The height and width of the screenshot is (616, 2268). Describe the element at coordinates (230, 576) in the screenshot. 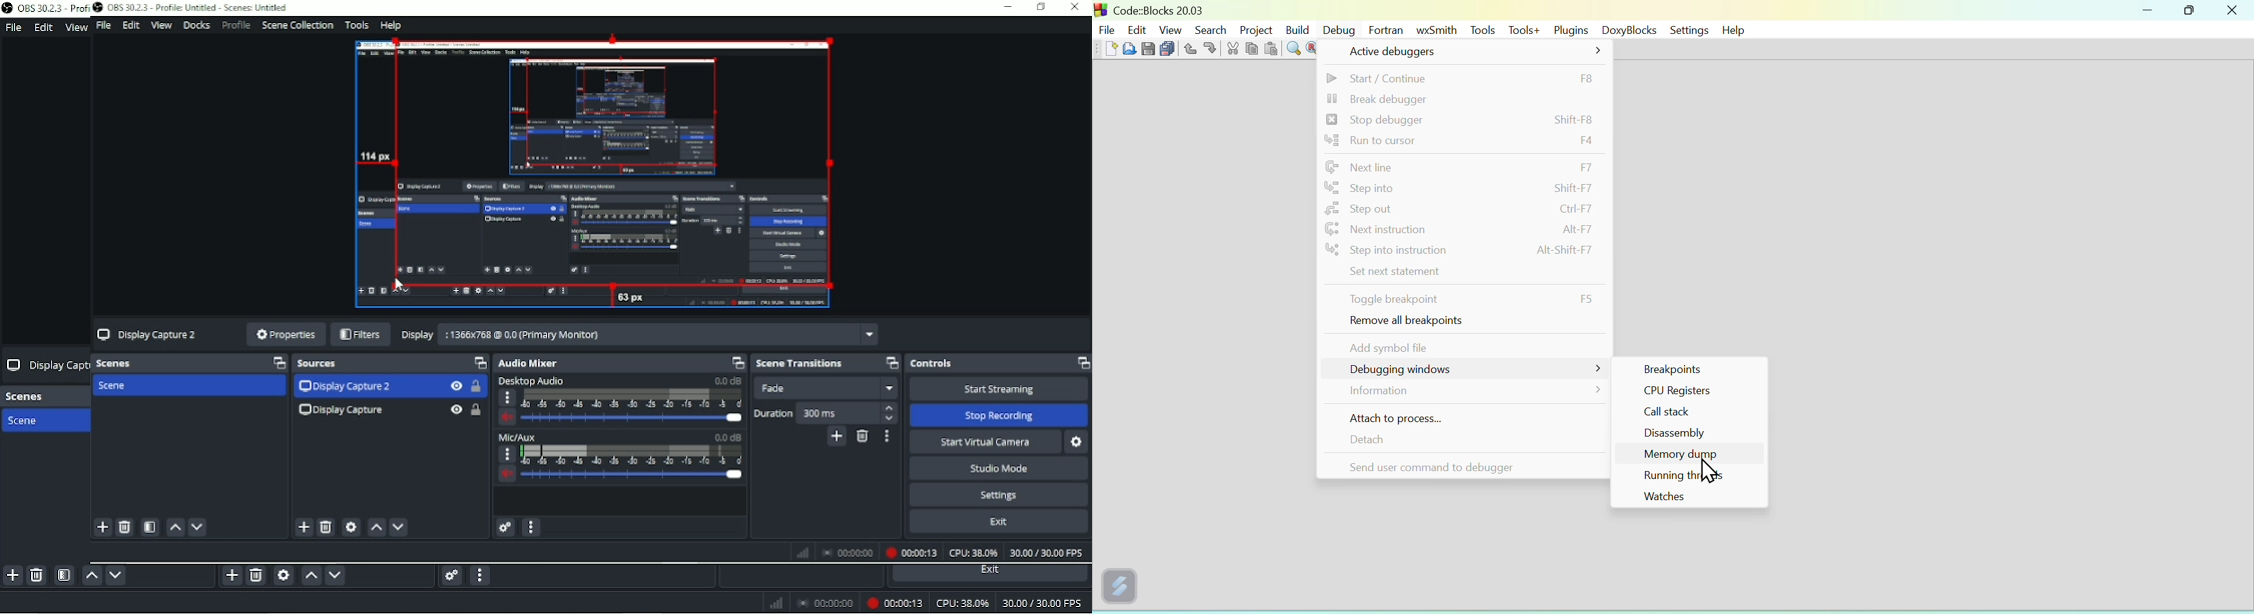

I see `Add source` at that location.